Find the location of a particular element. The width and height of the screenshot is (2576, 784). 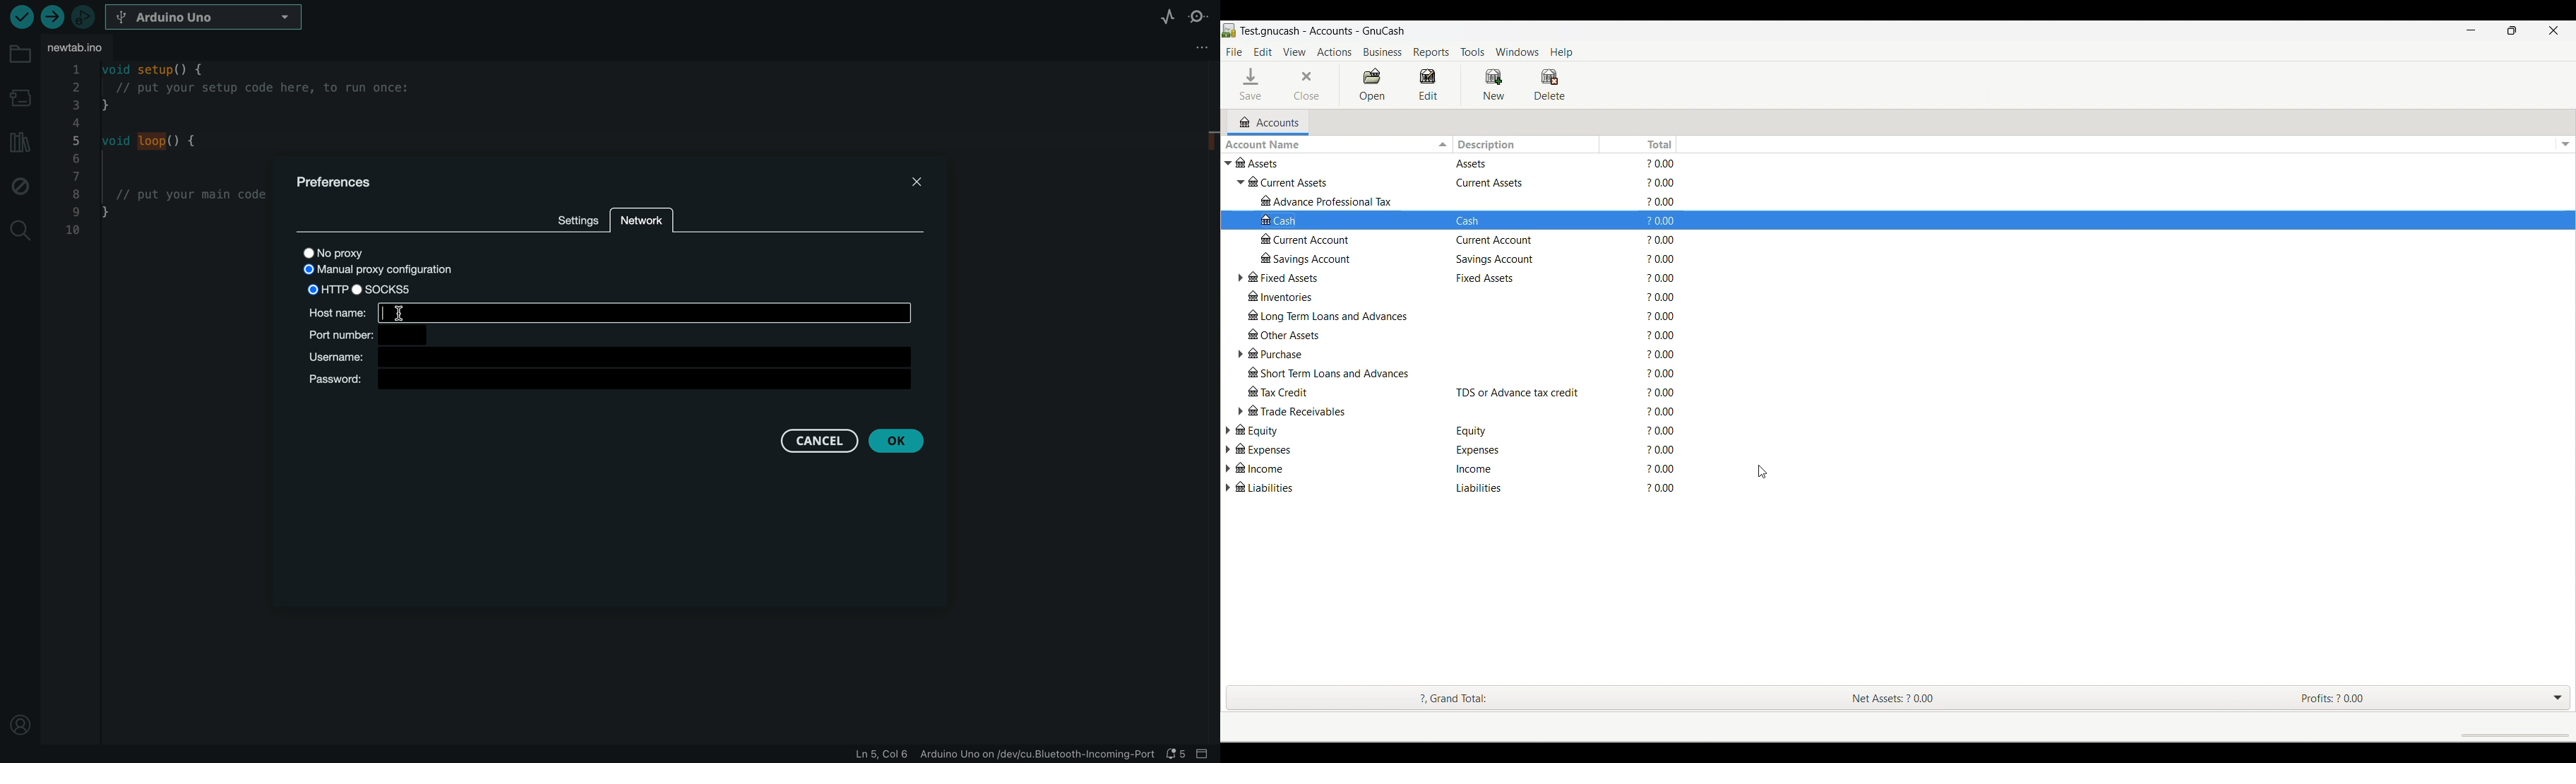

Help is located at coordinates (1561, 52).